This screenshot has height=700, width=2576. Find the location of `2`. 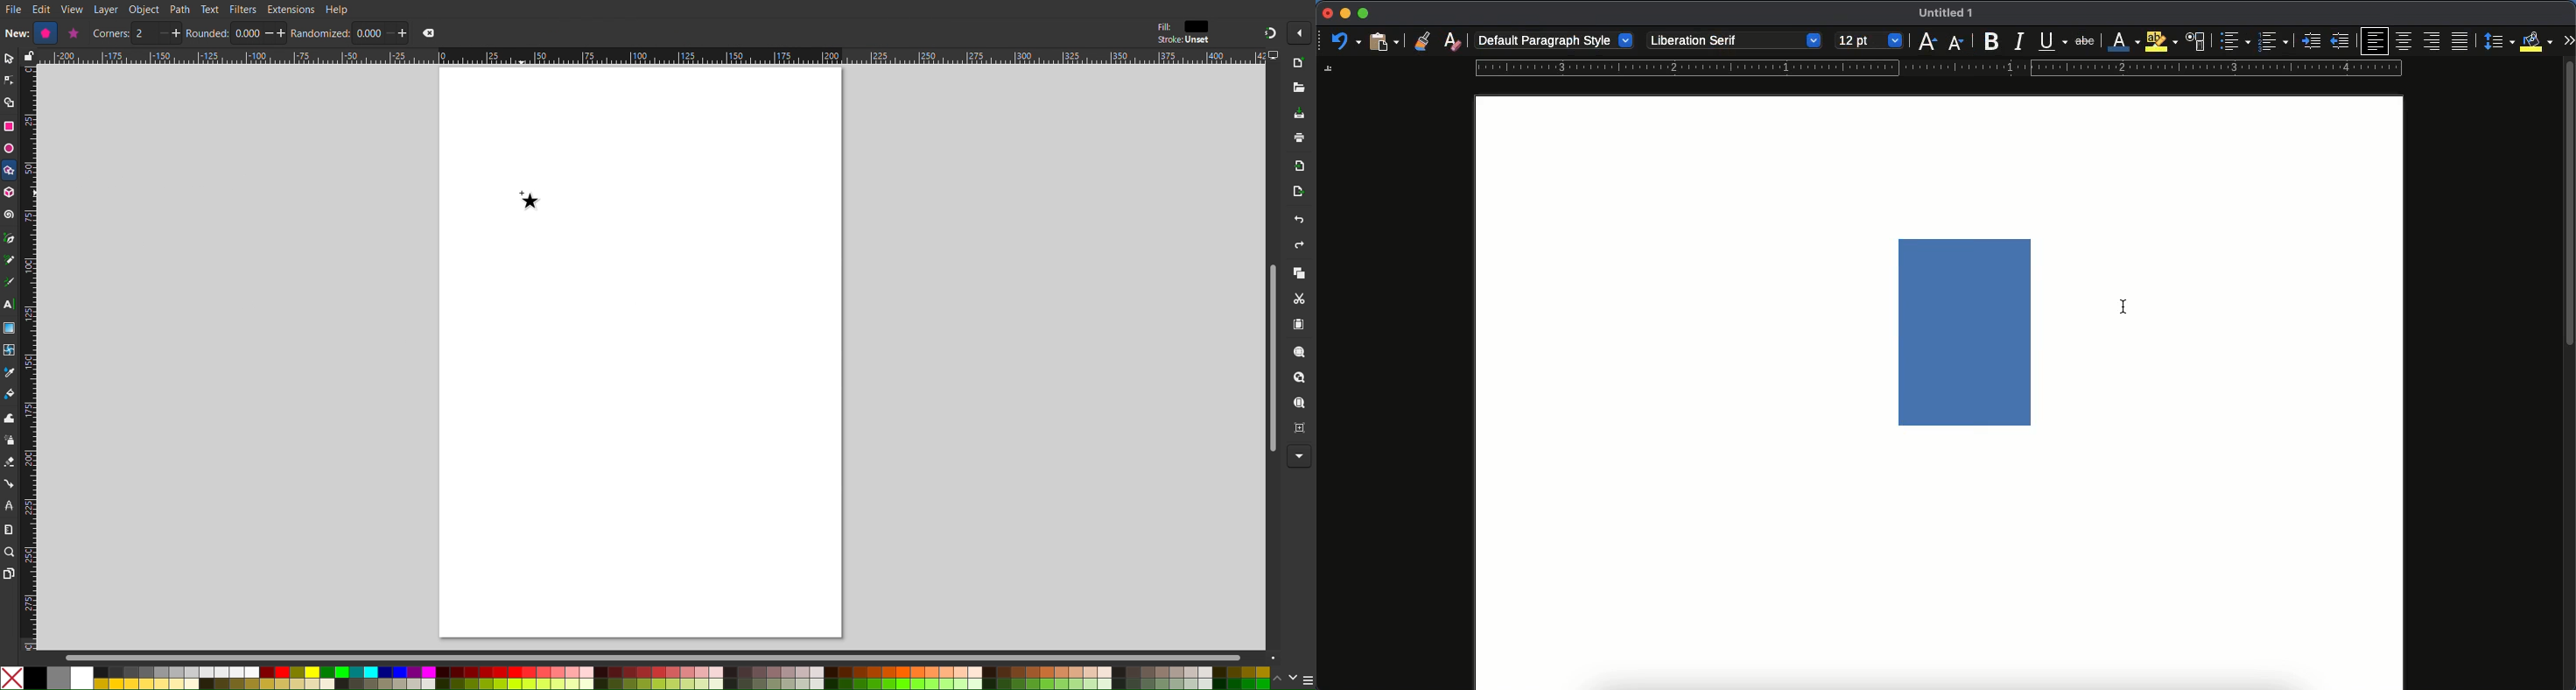

2 is located at coordinates (144, 34).